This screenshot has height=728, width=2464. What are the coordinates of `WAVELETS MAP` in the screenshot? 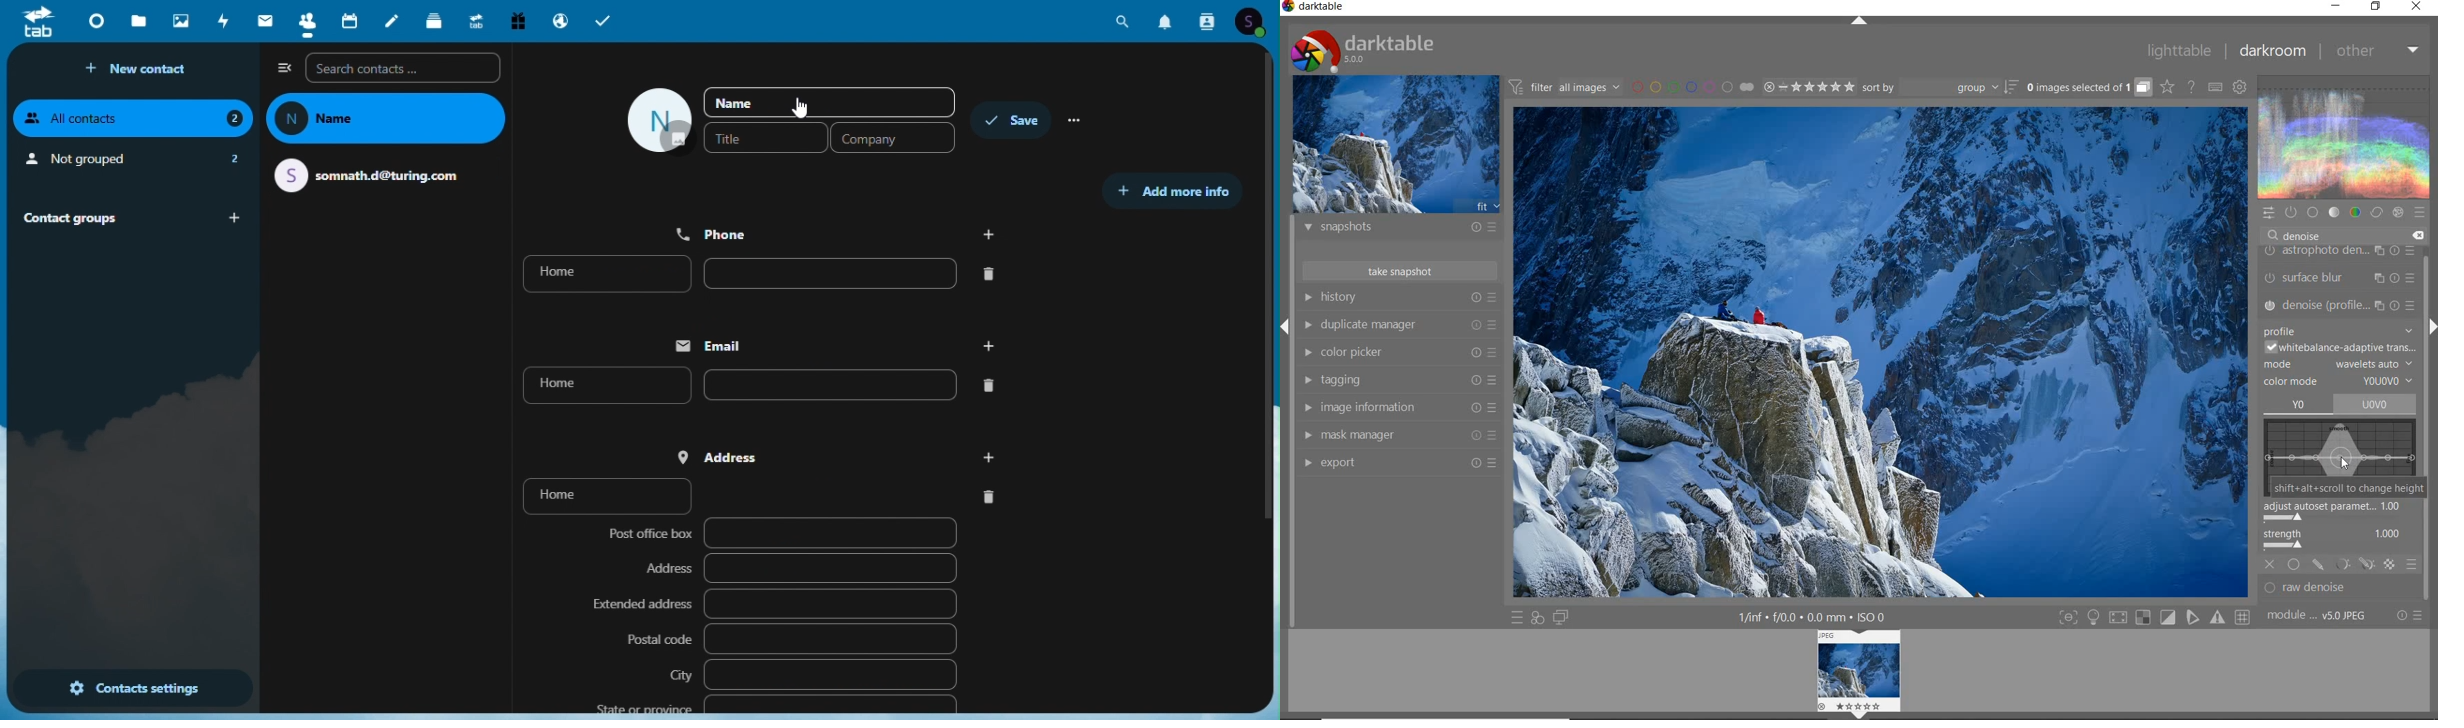 It's located at (2340, 446).